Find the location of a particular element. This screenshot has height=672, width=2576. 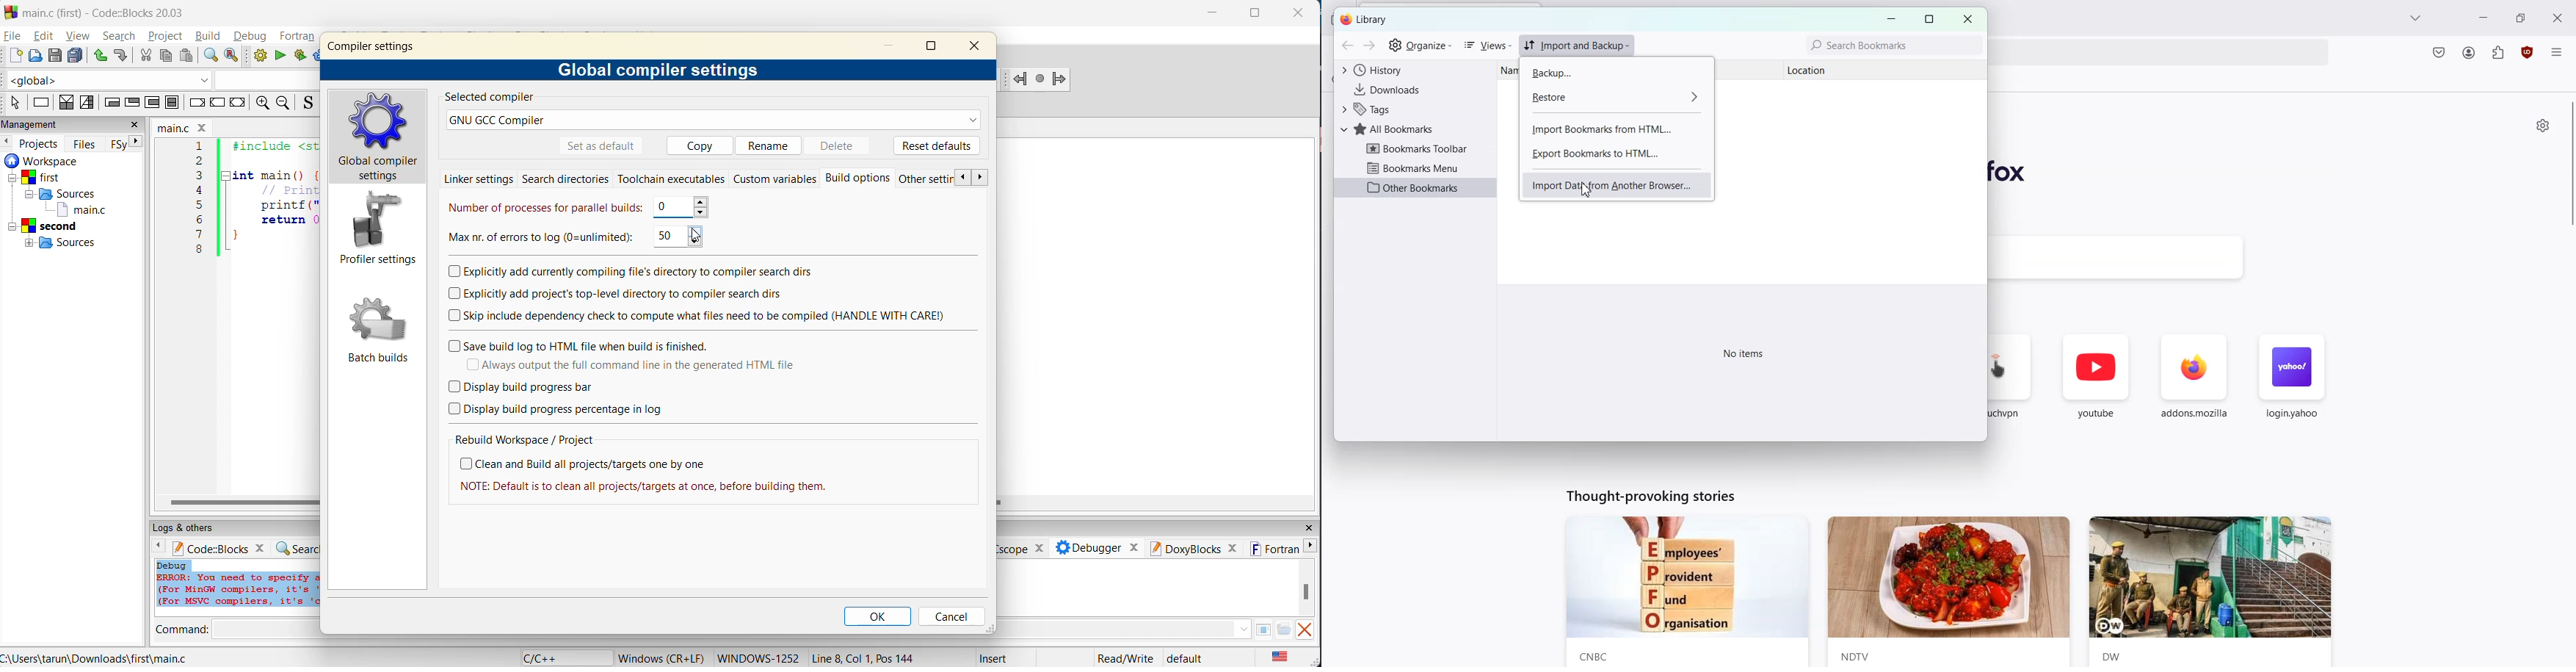

Text is located at coordinates (1365, 20).